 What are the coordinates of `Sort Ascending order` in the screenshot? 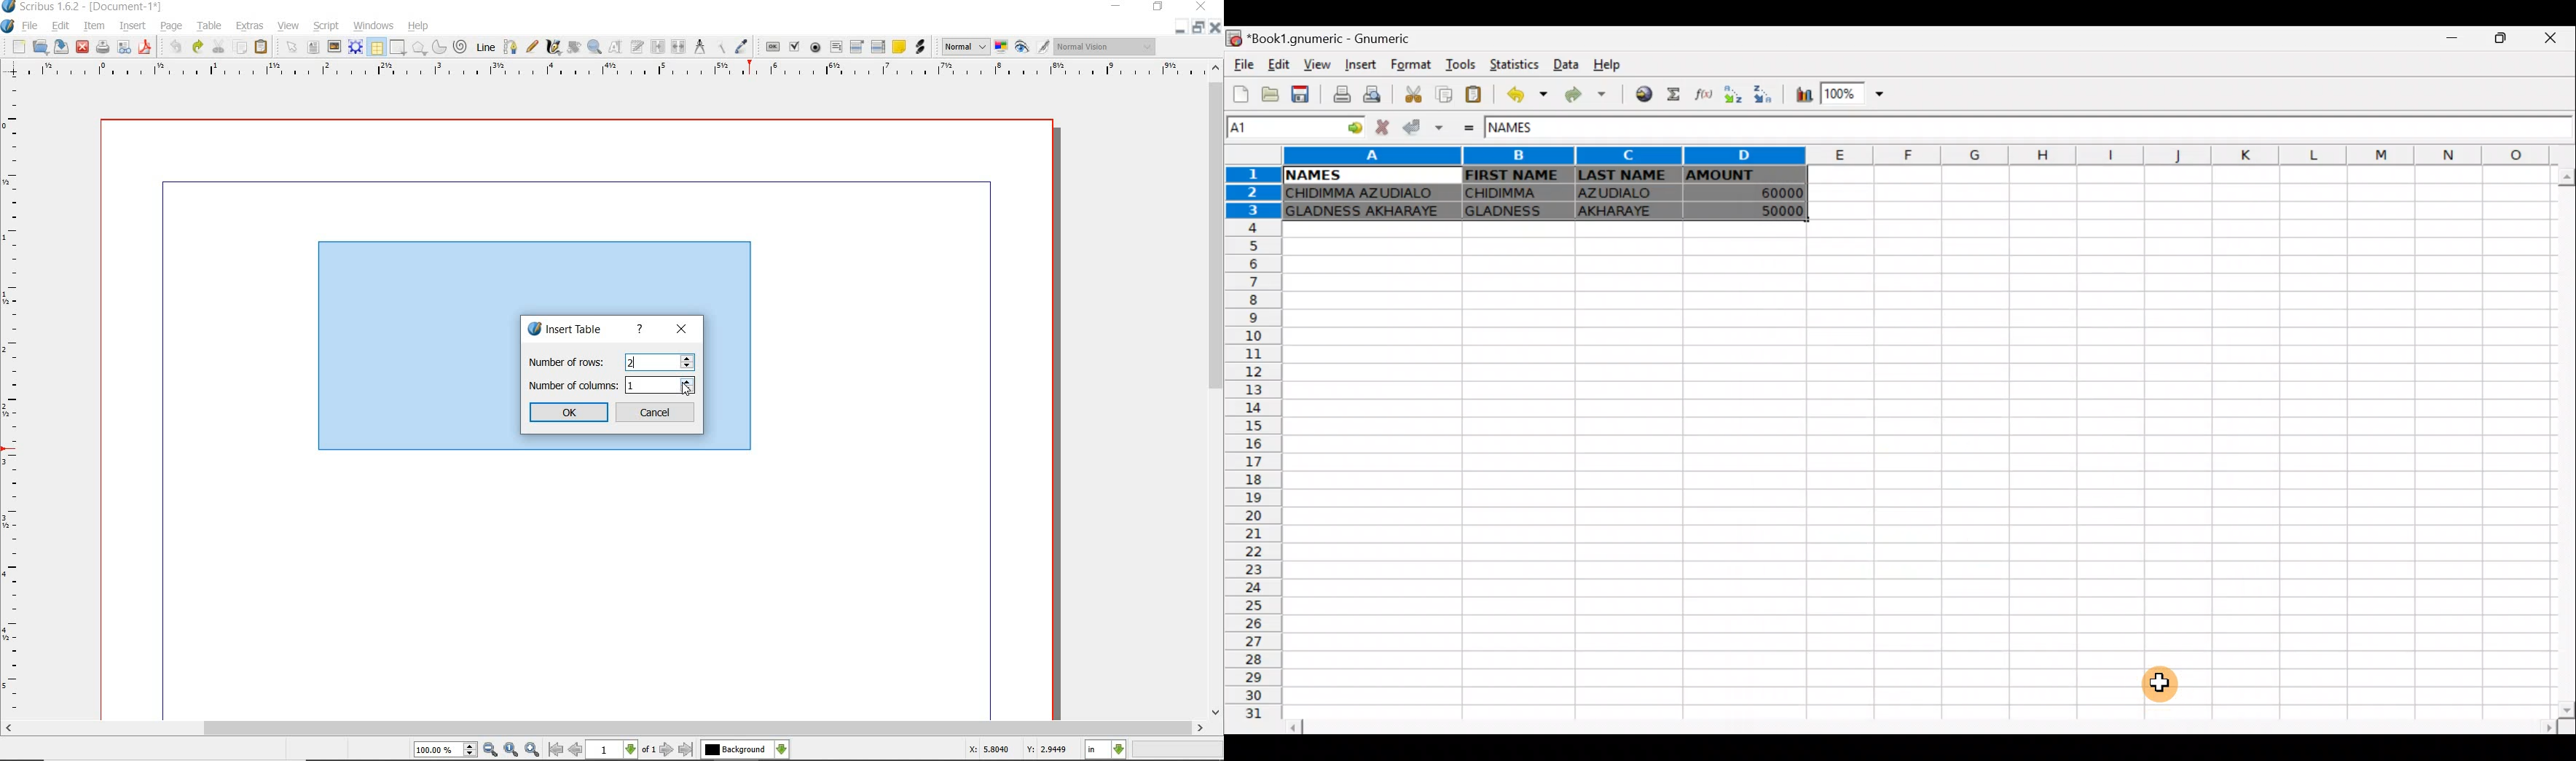 It's located at (1732, 94).